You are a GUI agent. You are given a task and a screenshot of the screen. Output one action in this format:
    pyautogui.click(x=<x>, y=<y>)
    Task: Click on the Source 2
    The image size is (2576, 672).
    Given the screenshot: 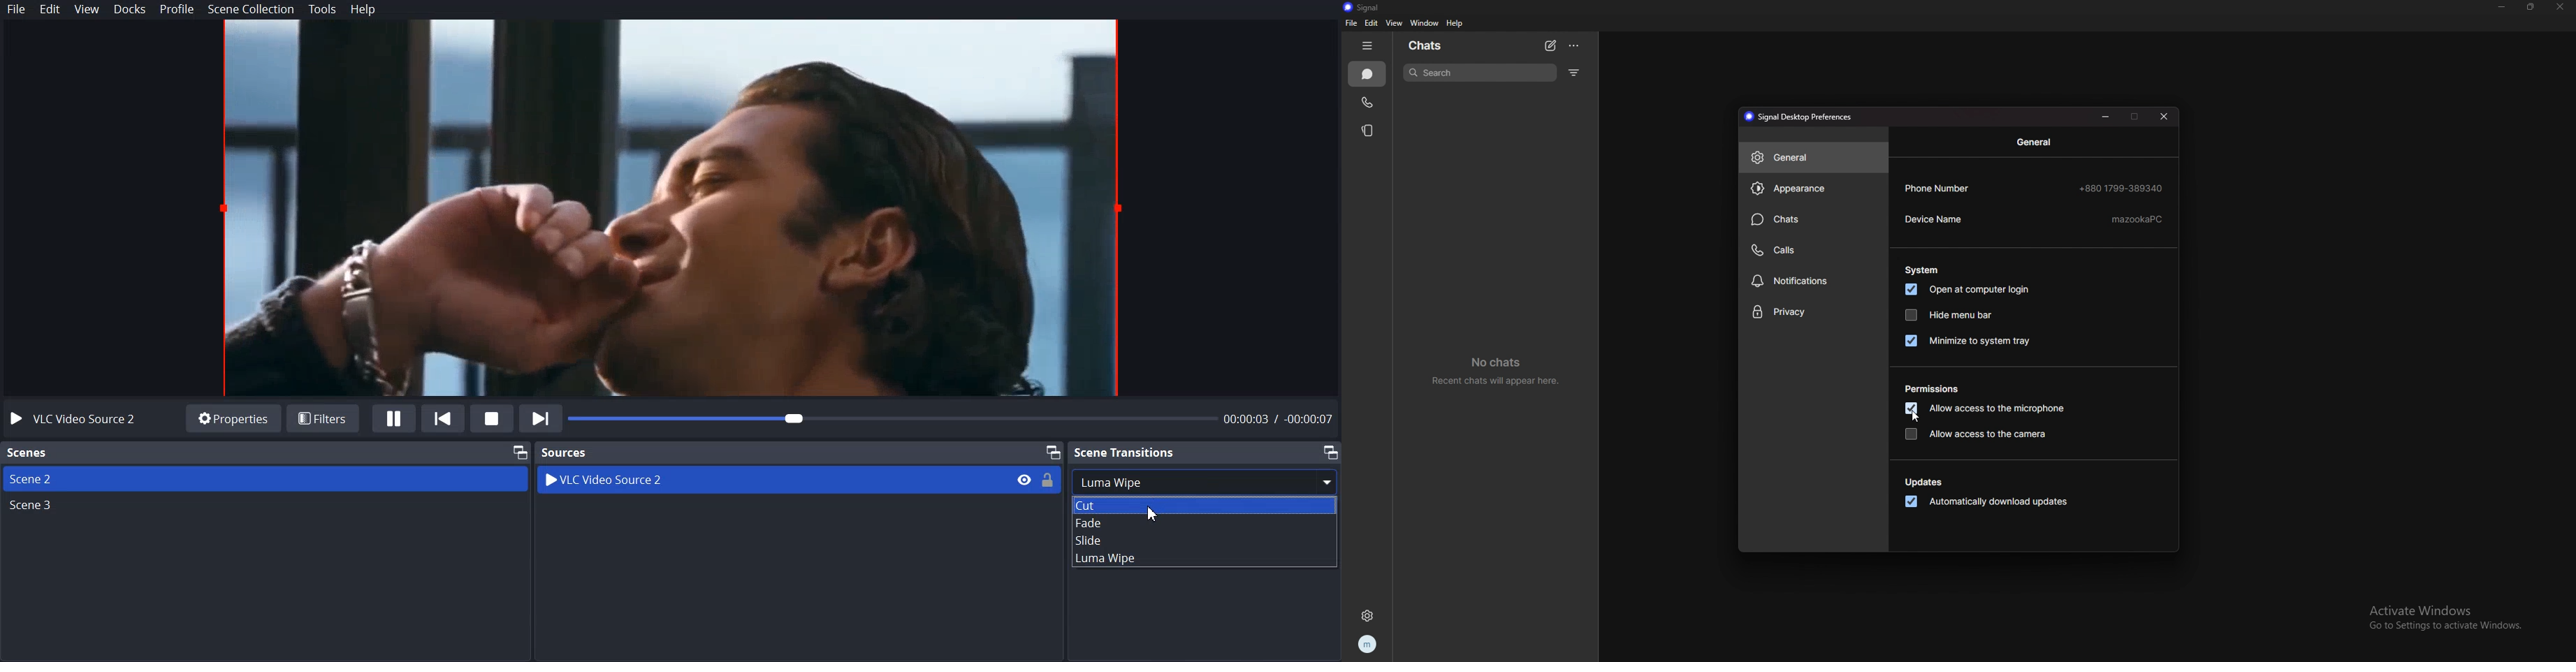 What is the action you would take?
    pyautogui.click(x=265, y=478)
    